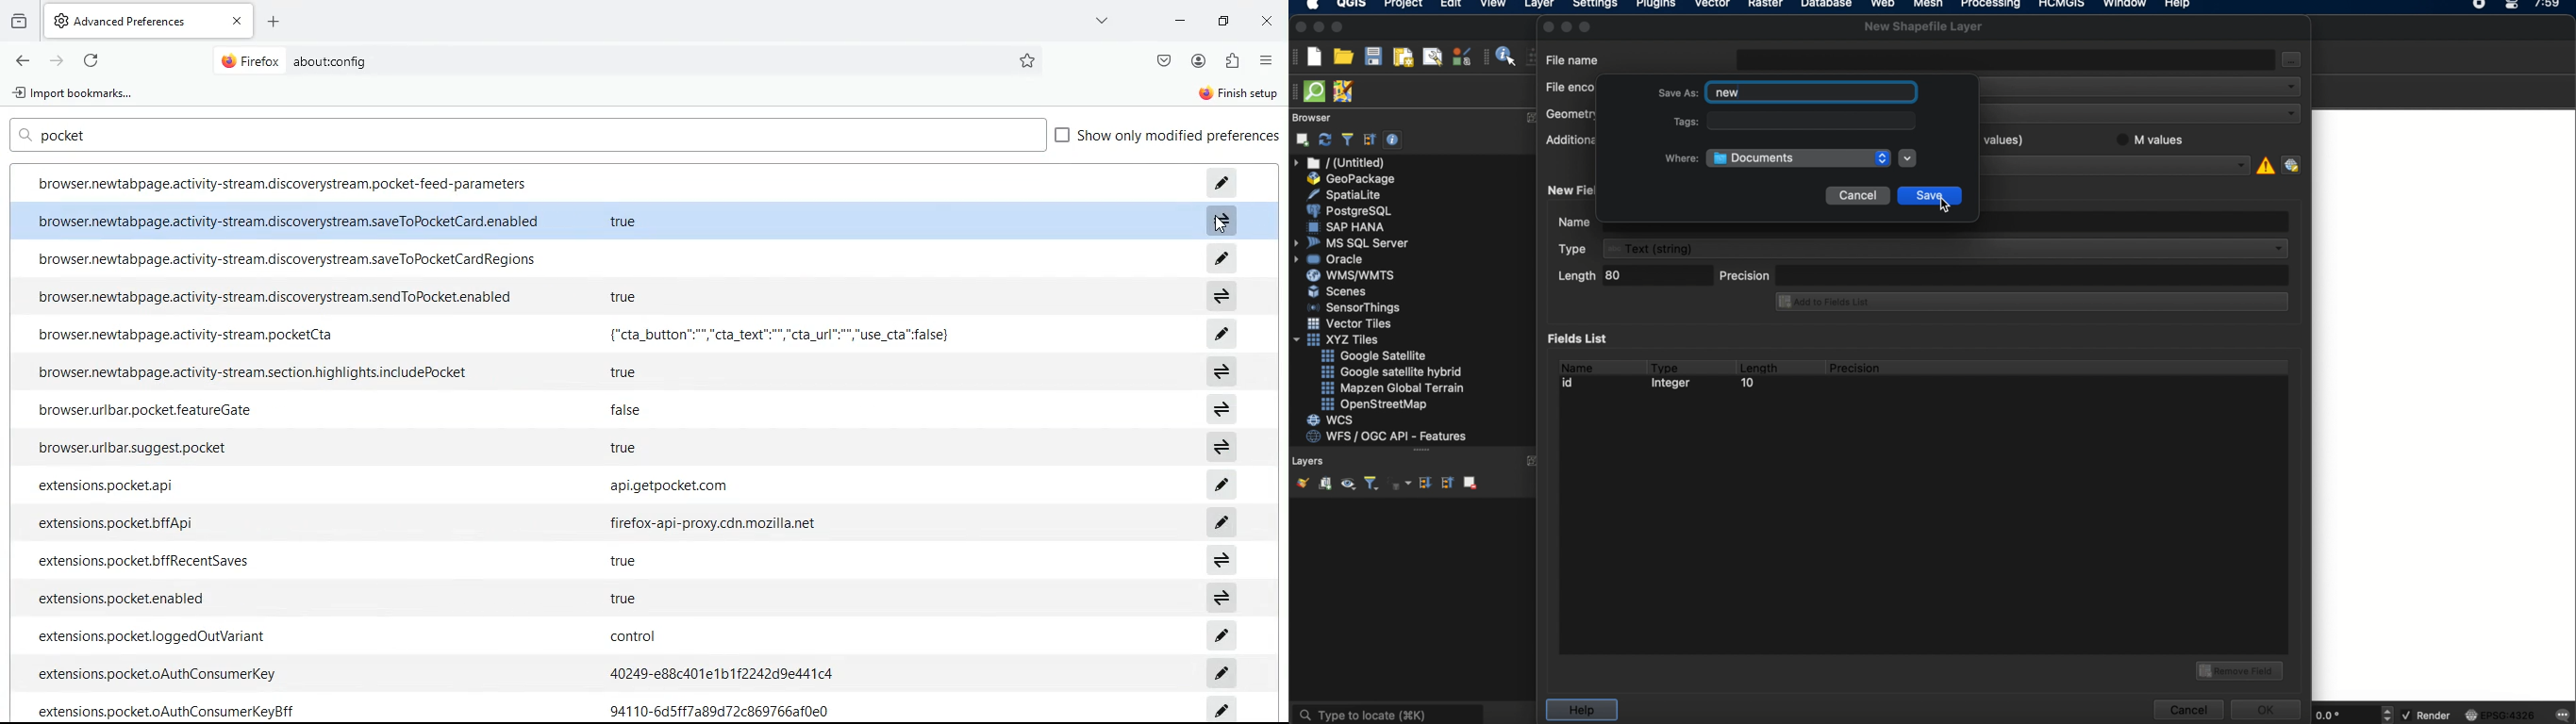 The height and width of the screenshot is (728, 2576). I want to click on Control, so click(641, 634).